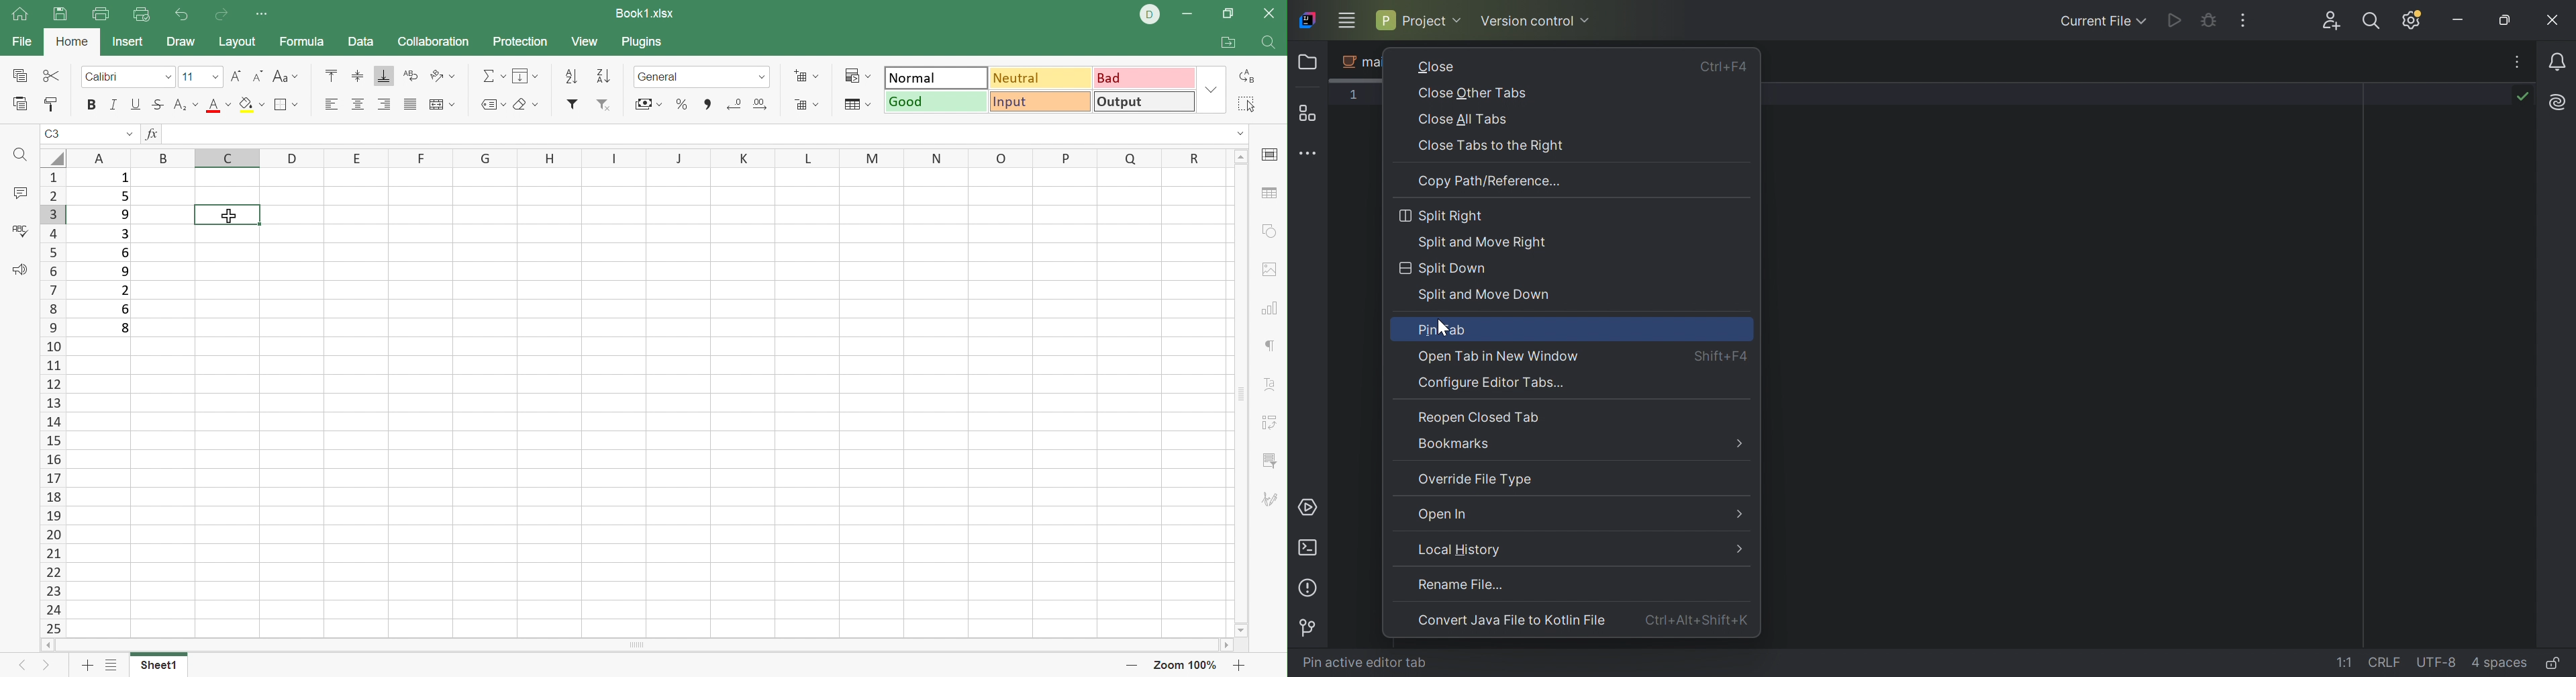 This screenshot has width=2576, height=700. What do you see at coordinates (23, 668) in the screenshot?
I see `Previous` at bounding box center [23, 668].